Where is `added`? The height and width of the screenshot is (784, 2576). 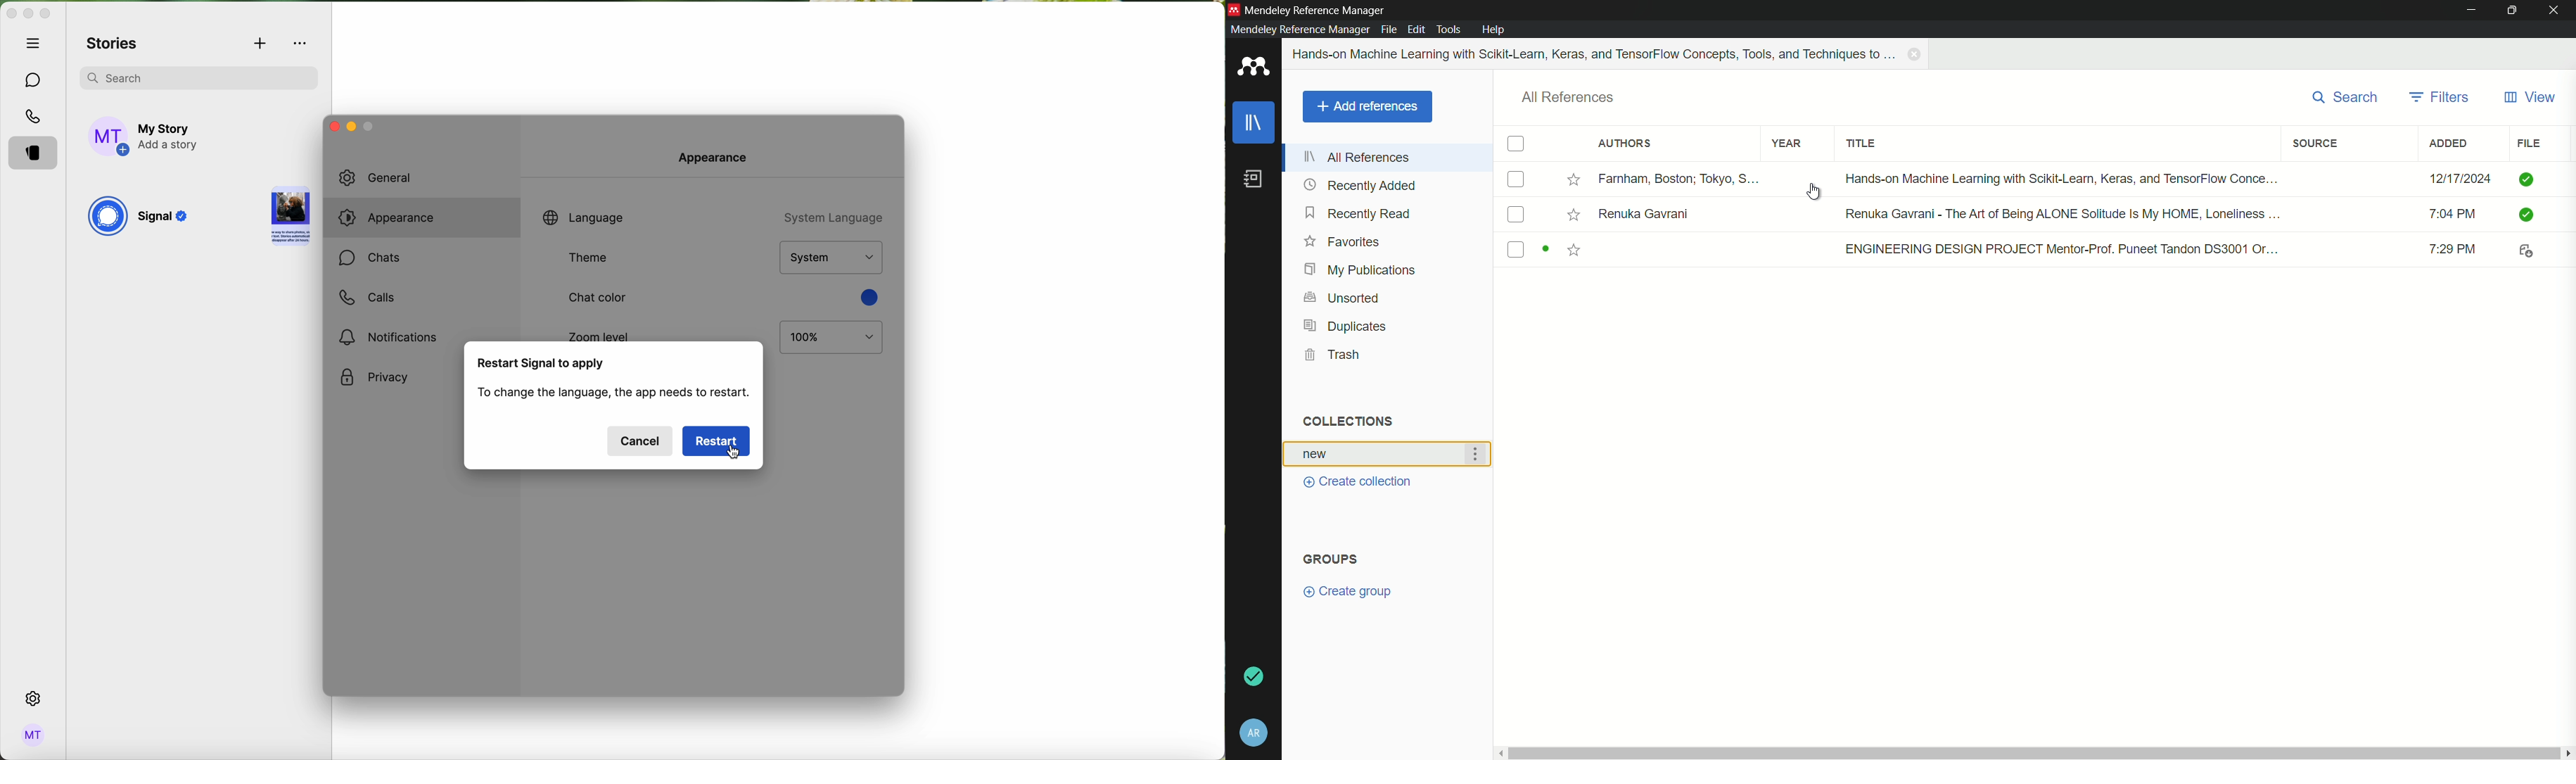
added is located at coordinates (2449, 144).